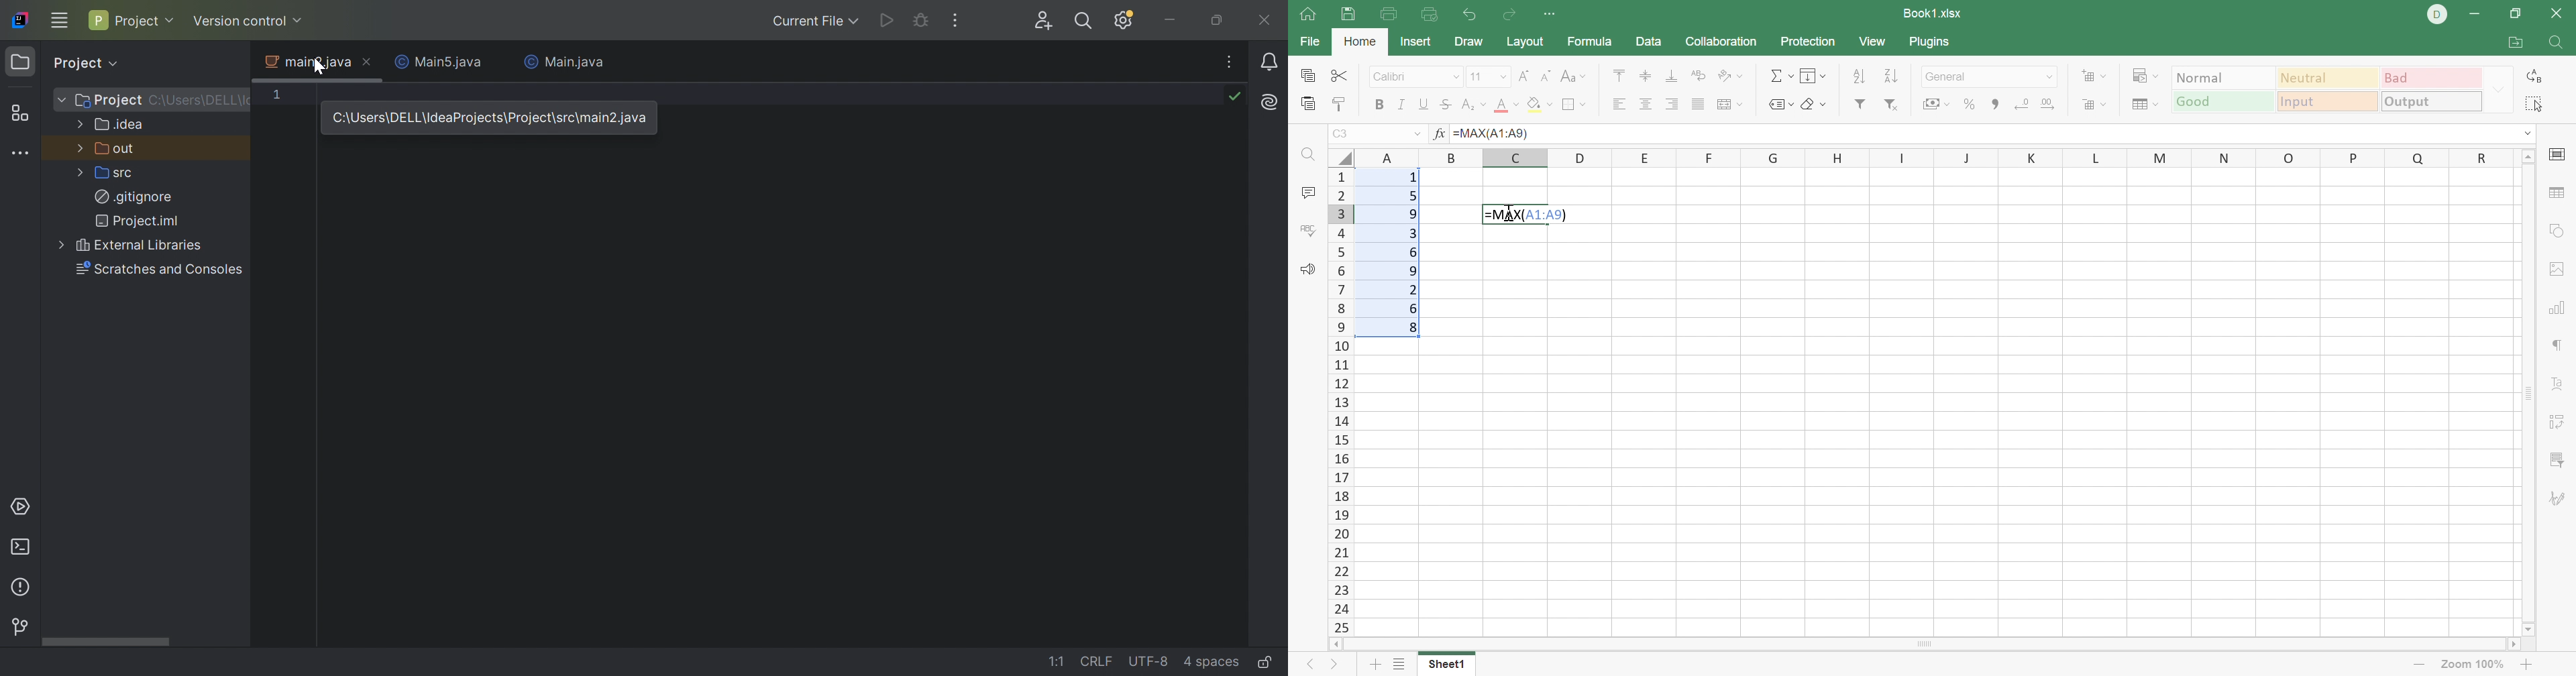 The width and height of the screenshot is (2576, 700). What do you see at coordinates (2049, 103) in the screenshot?
I see `Increase decimal` at bounding box center [2049, 103].